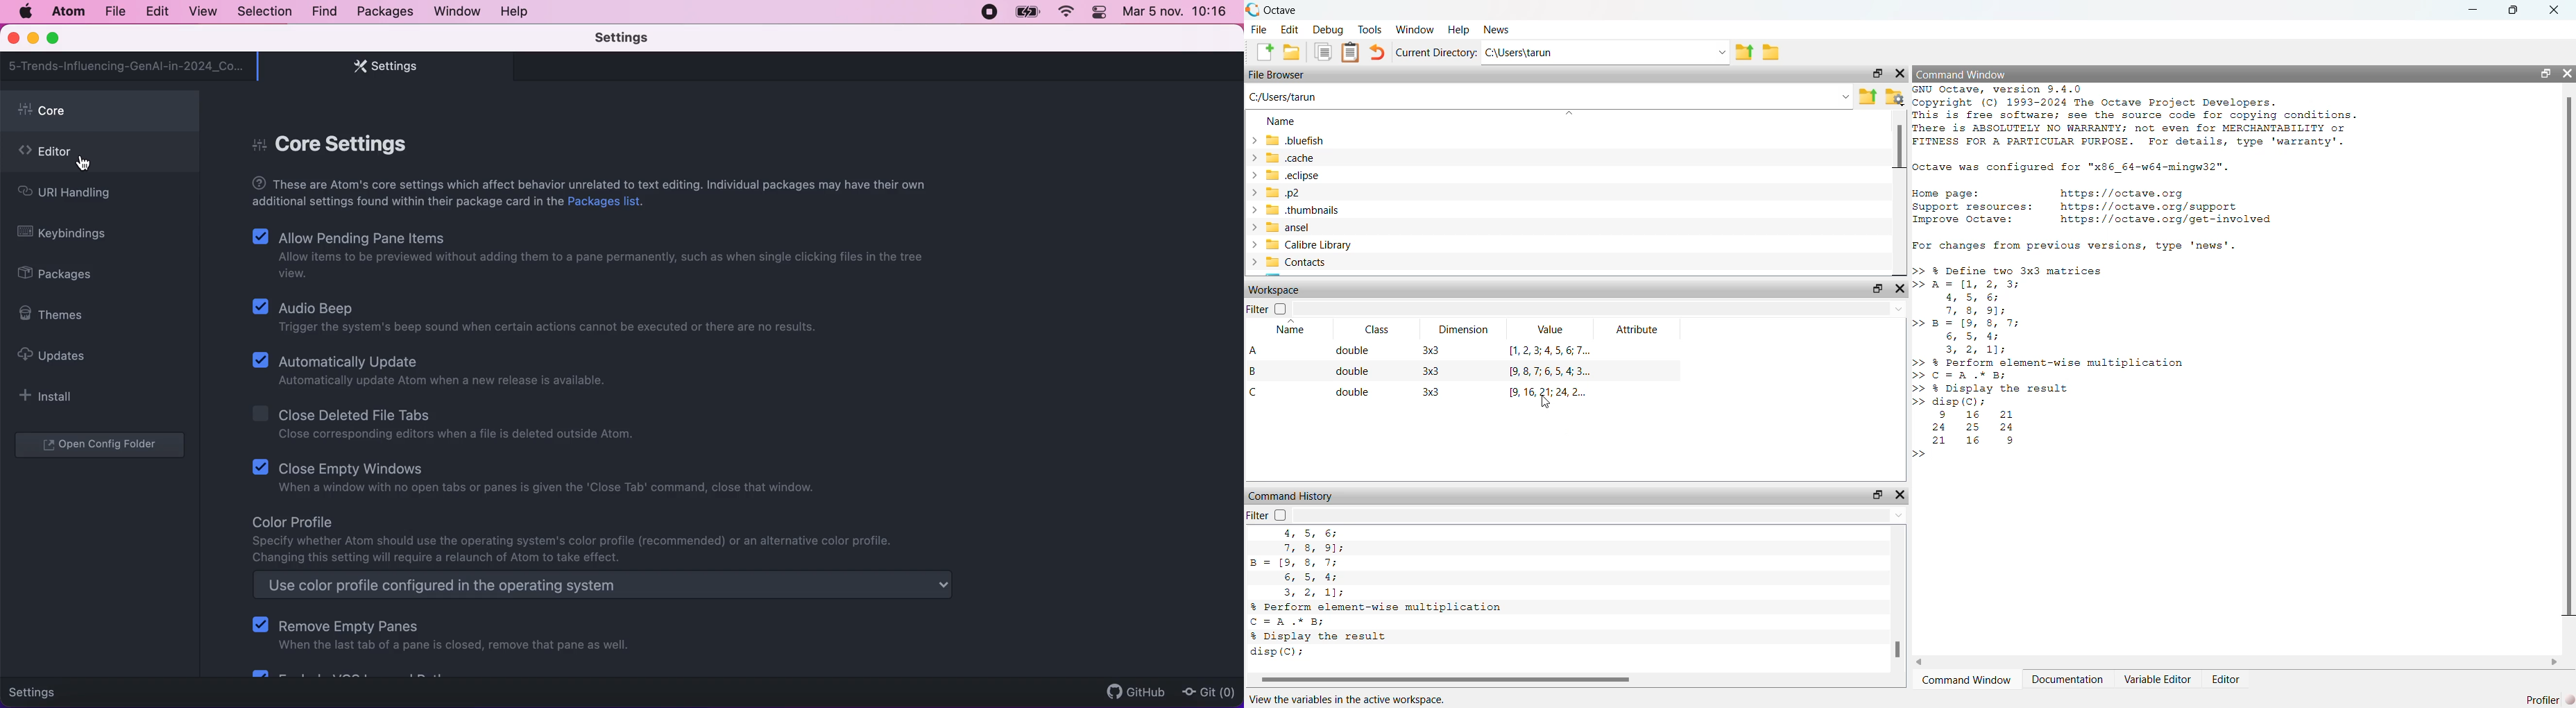 Image resolution: width=2576 pixels, height=728 pixels. What do you see at coordinates (517, 11) in the screenshot?
I see `help` at bounding box center [517, 11].